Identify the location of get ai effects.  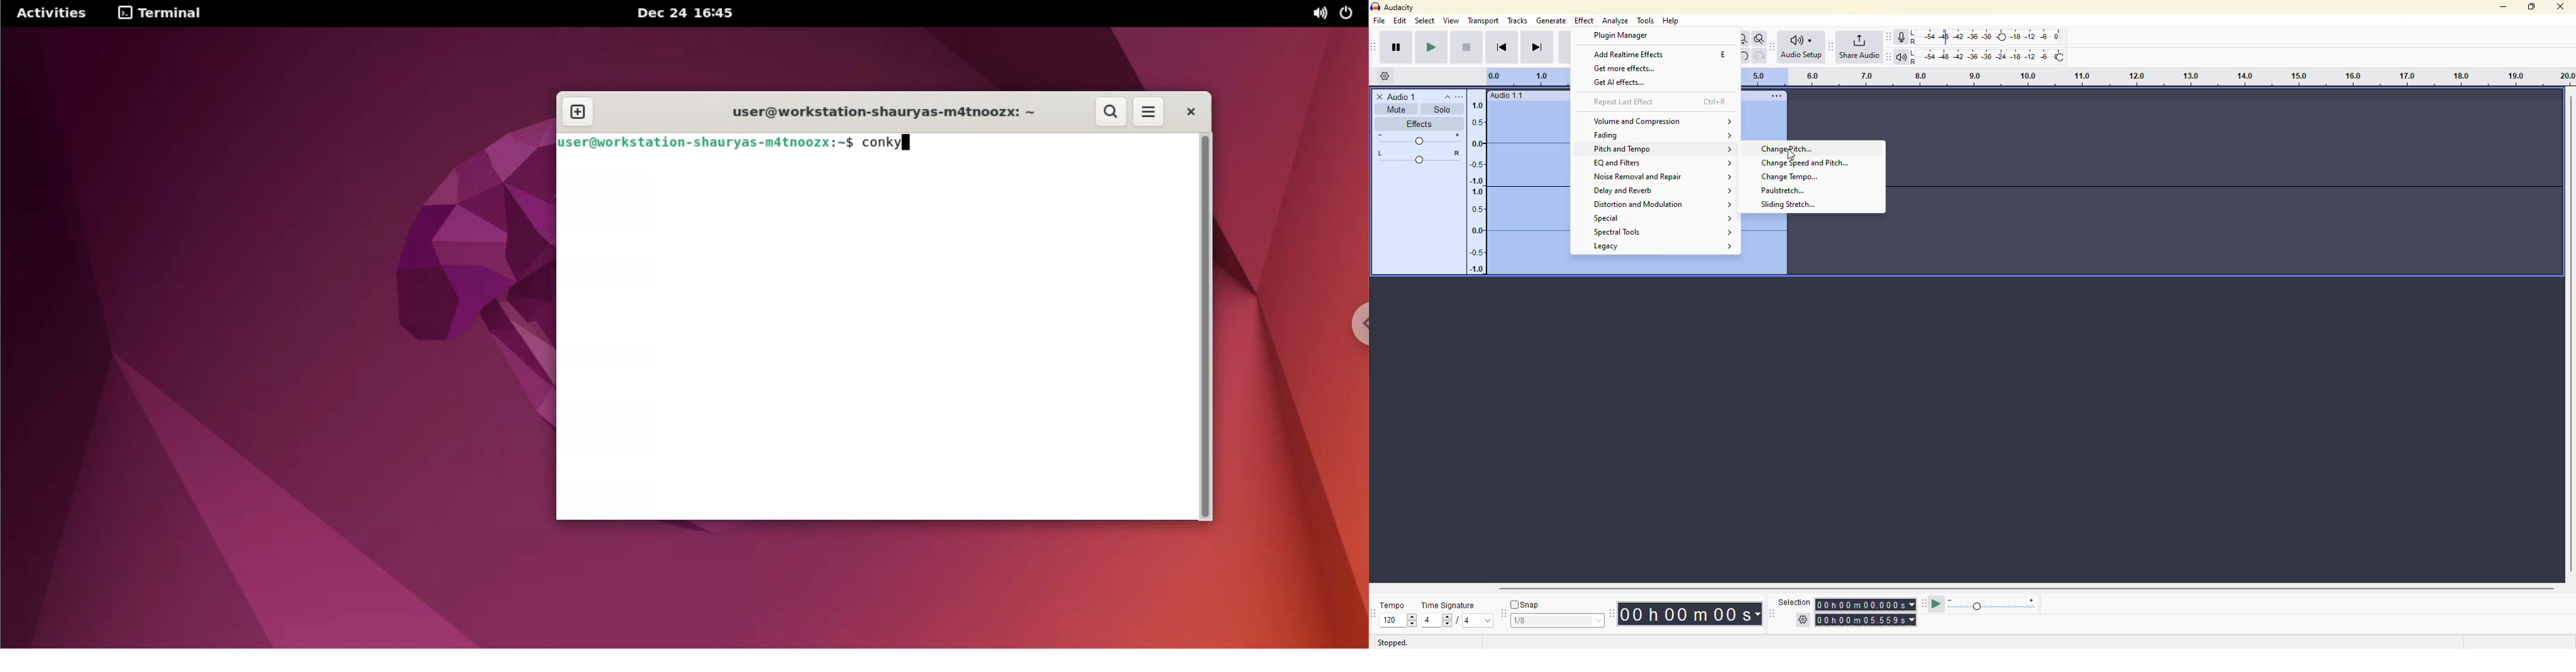
(1622, 83).